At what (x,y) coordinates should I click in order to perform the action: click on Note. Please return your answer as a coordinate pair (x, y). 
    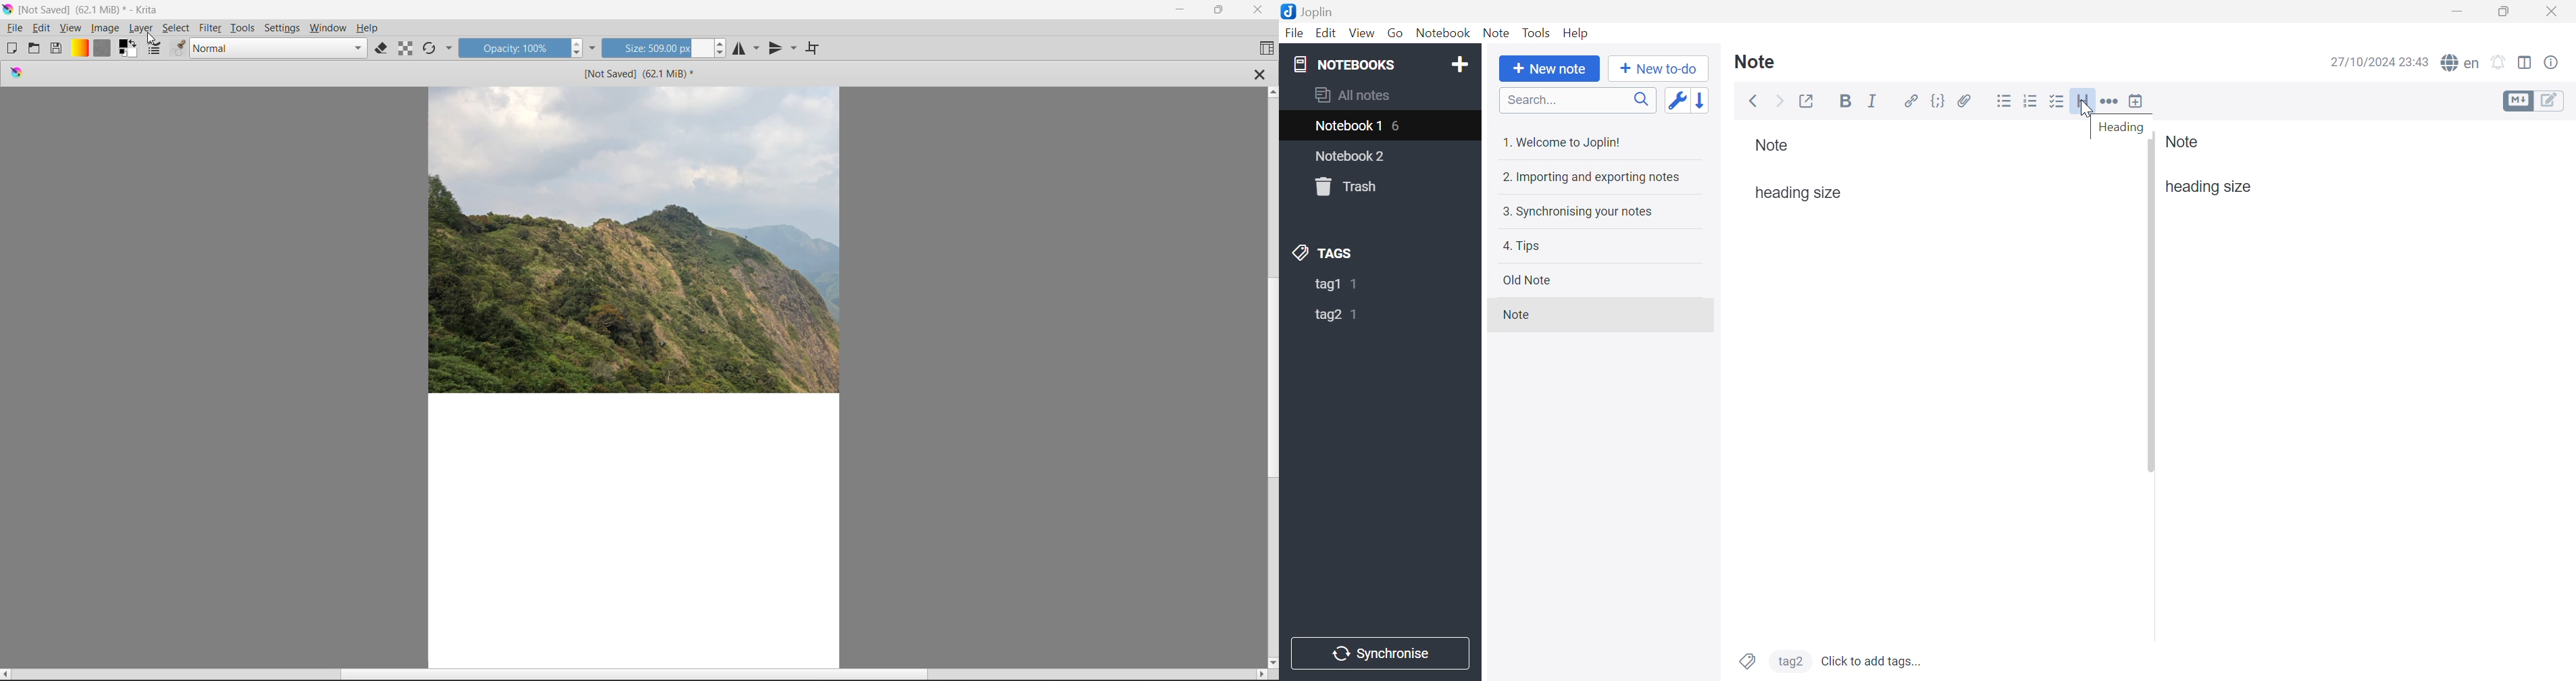
    Looking at the image, I should click on (1515, 313).